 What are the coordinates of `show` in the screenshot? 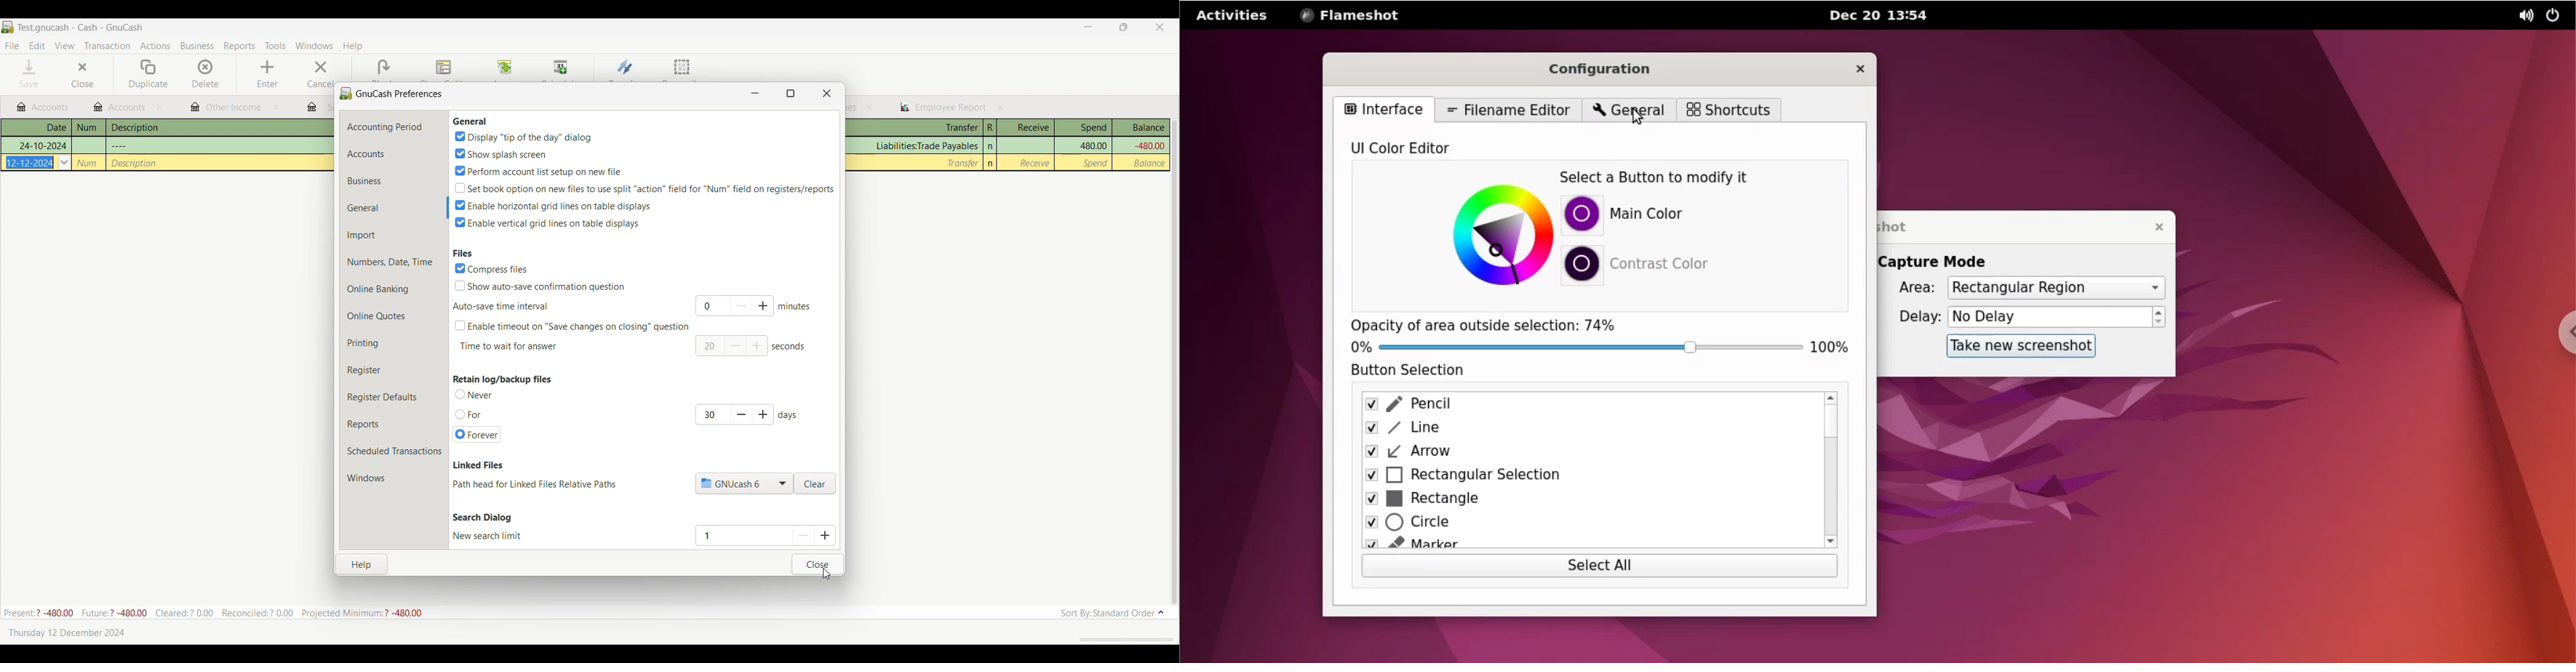 It's located at (499, 153).